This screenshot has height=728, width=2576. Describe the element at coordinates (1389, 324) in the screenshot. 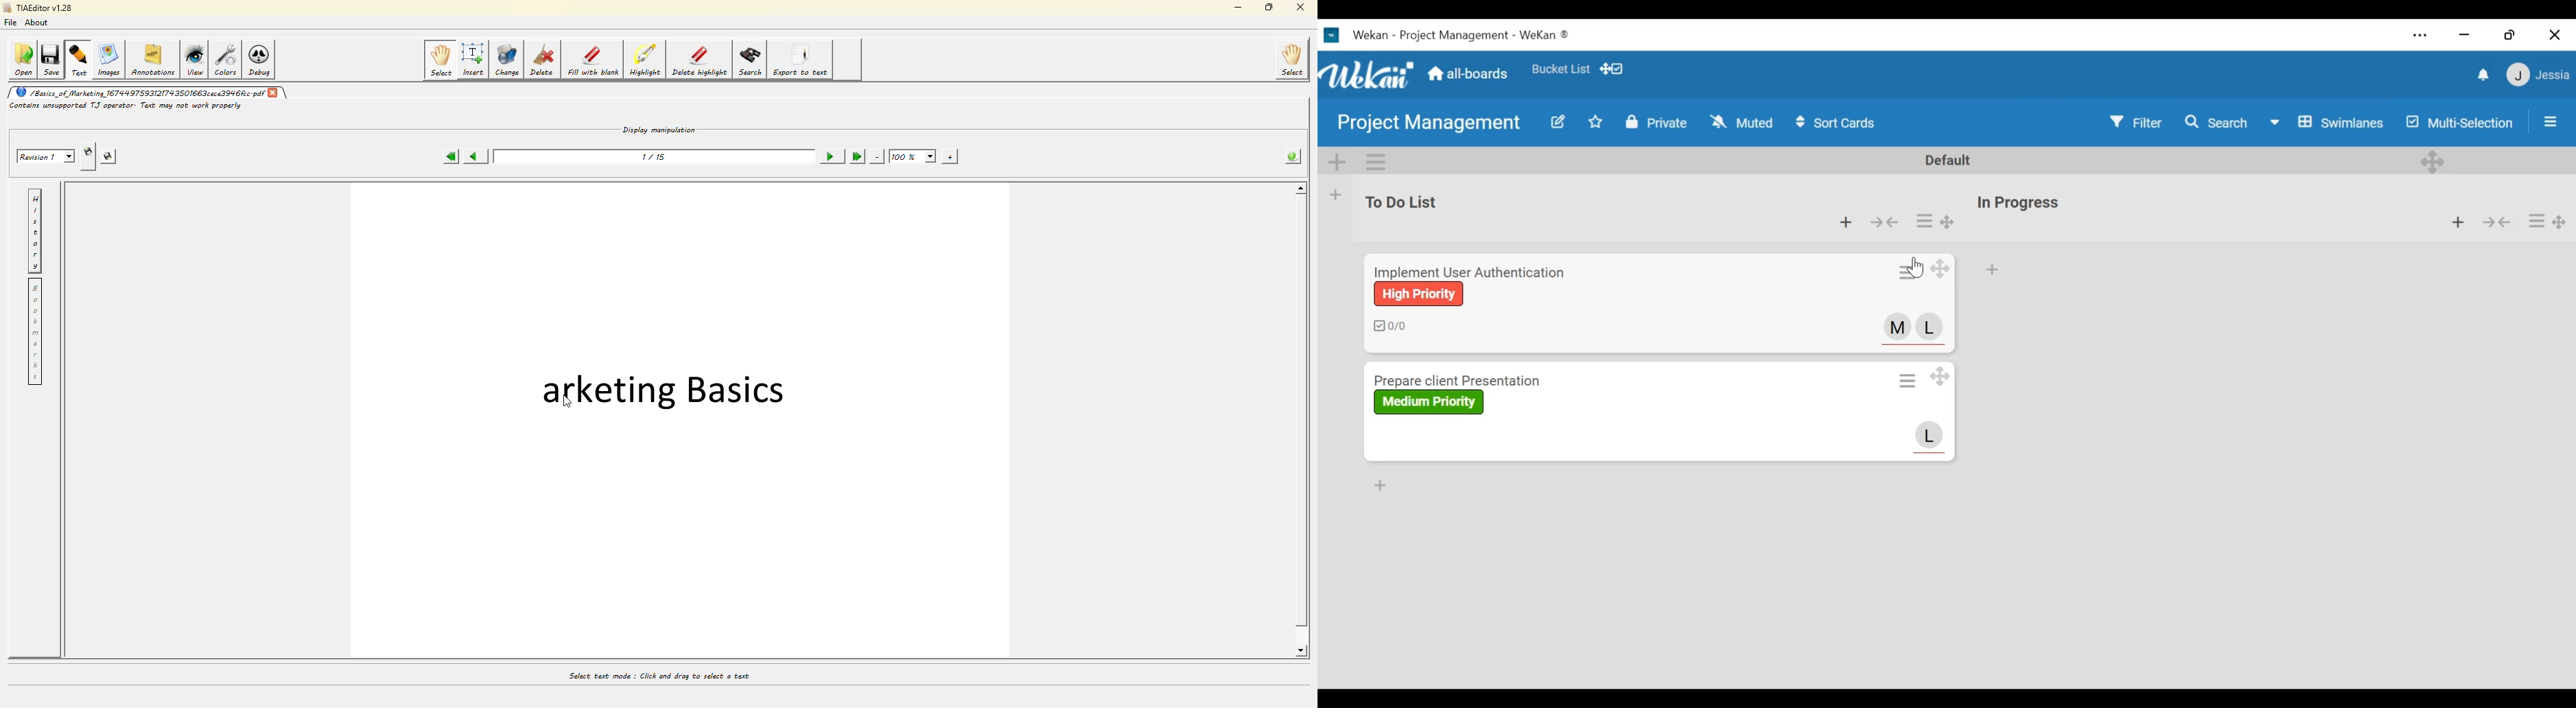

I see `checklist` at that location.